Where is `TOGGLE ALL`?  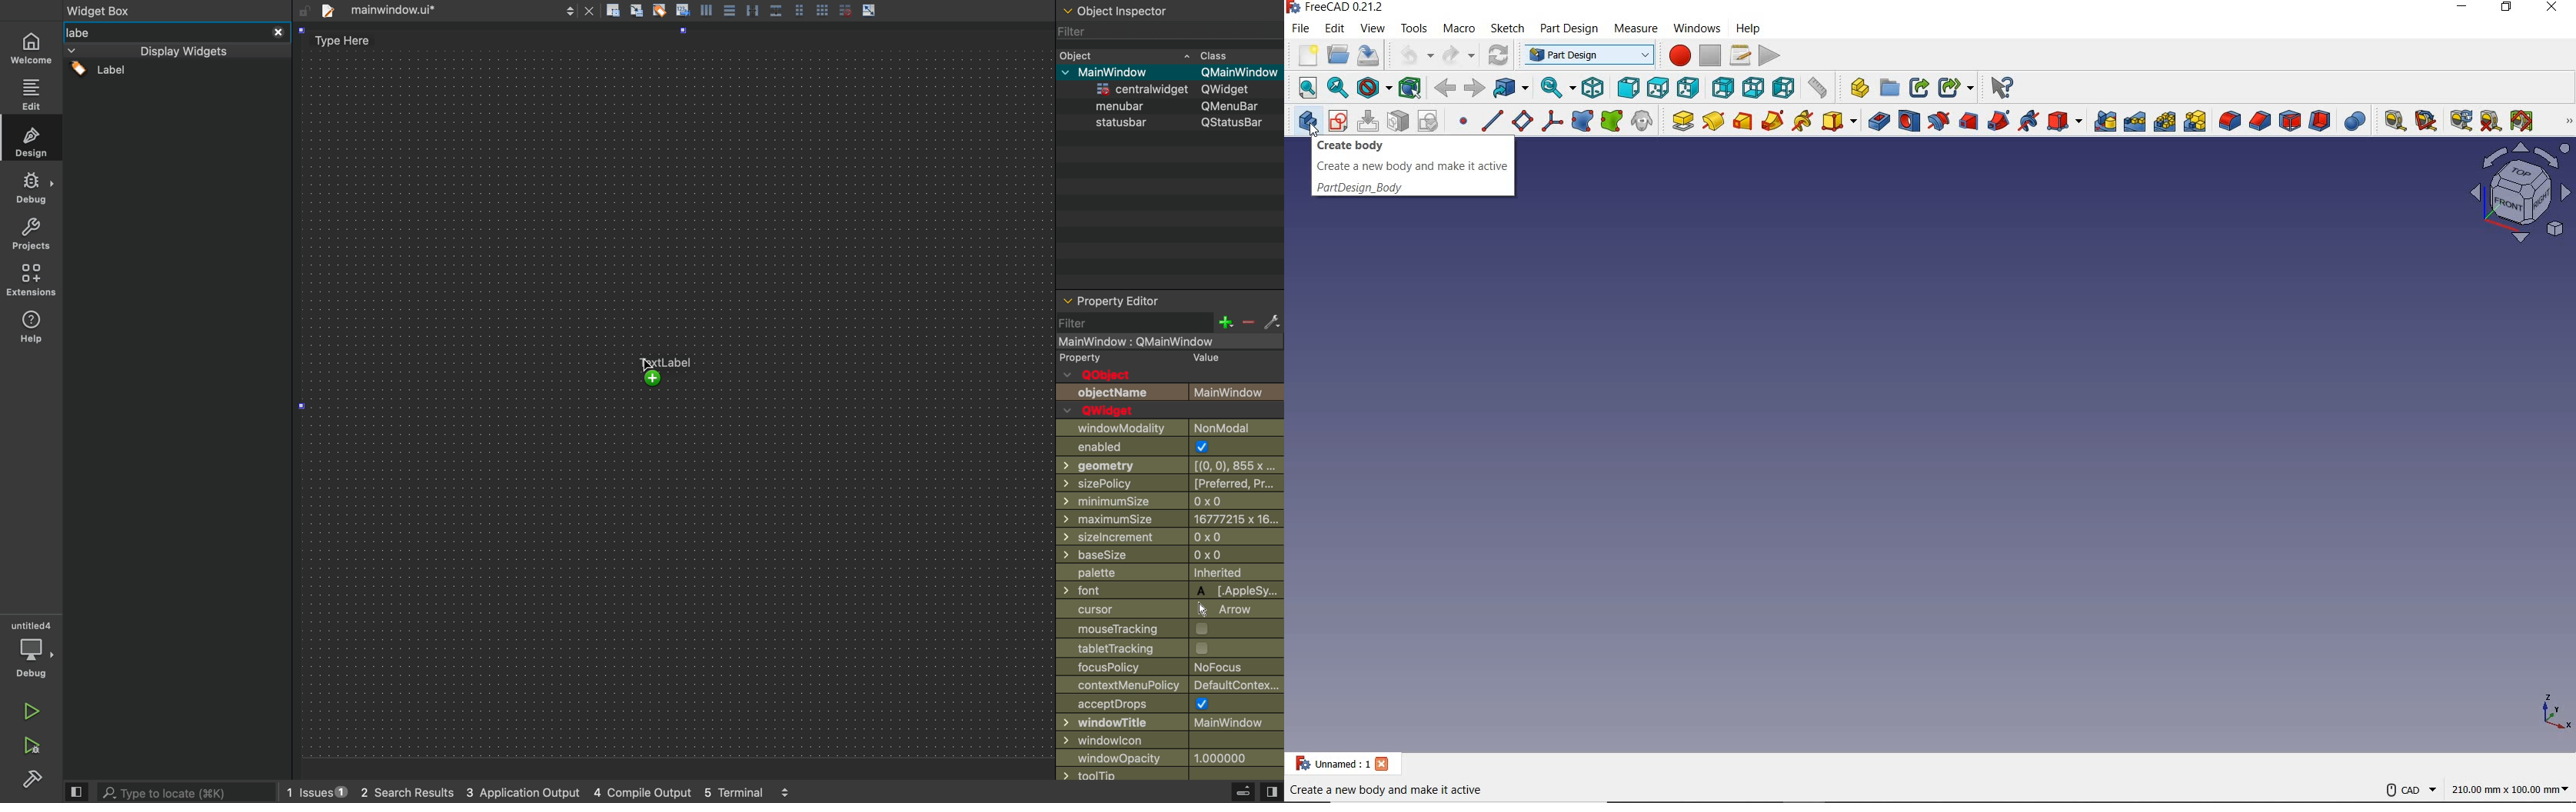 TOGGLE ALL is located at coordinates (2523, 121).